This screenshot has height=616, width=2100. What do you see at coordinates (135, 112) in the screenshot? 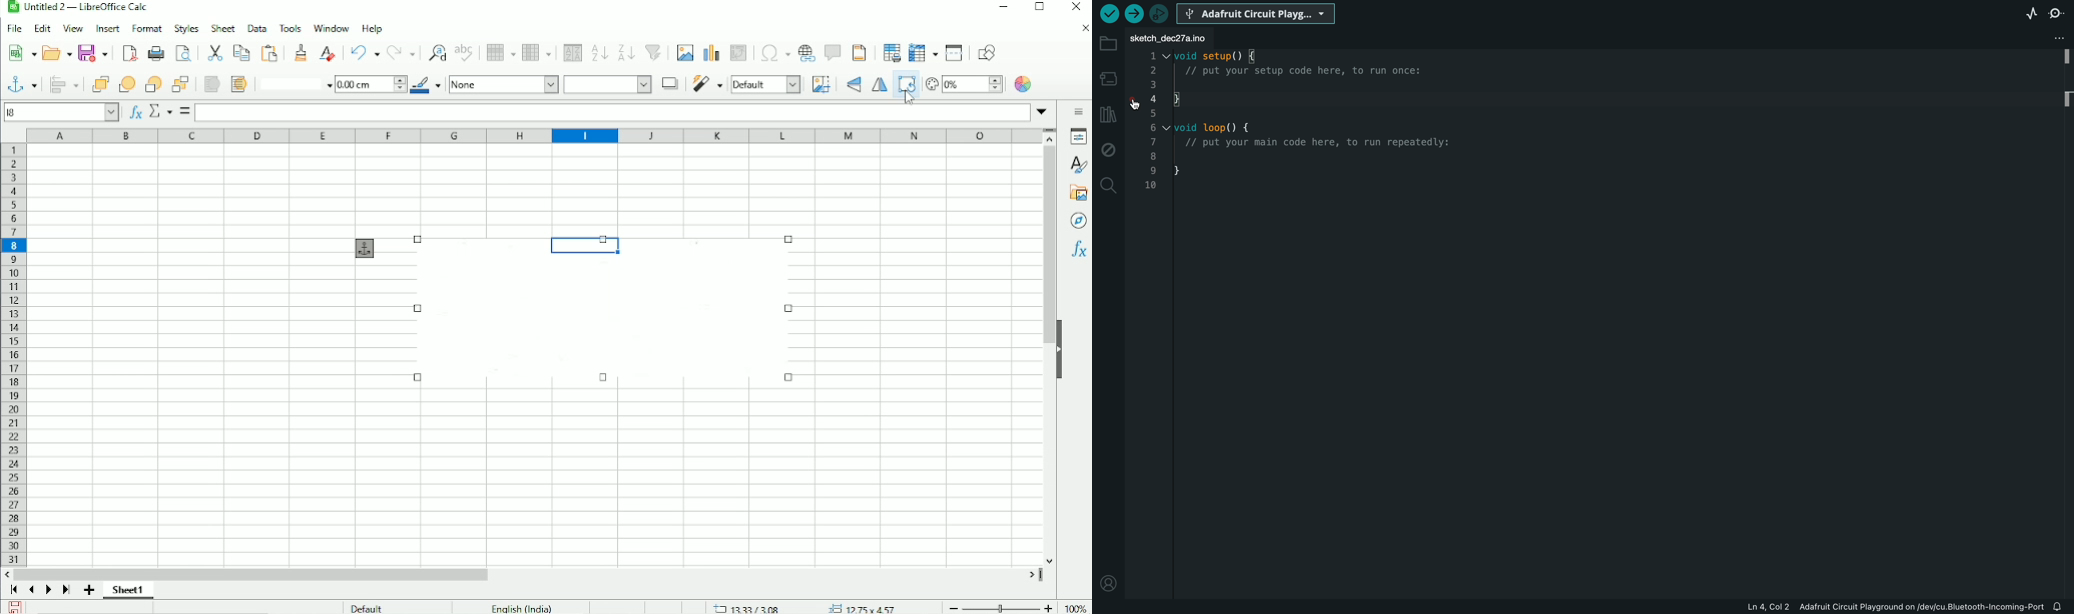
I see `Function wizard` at bounding box center [135, 112].